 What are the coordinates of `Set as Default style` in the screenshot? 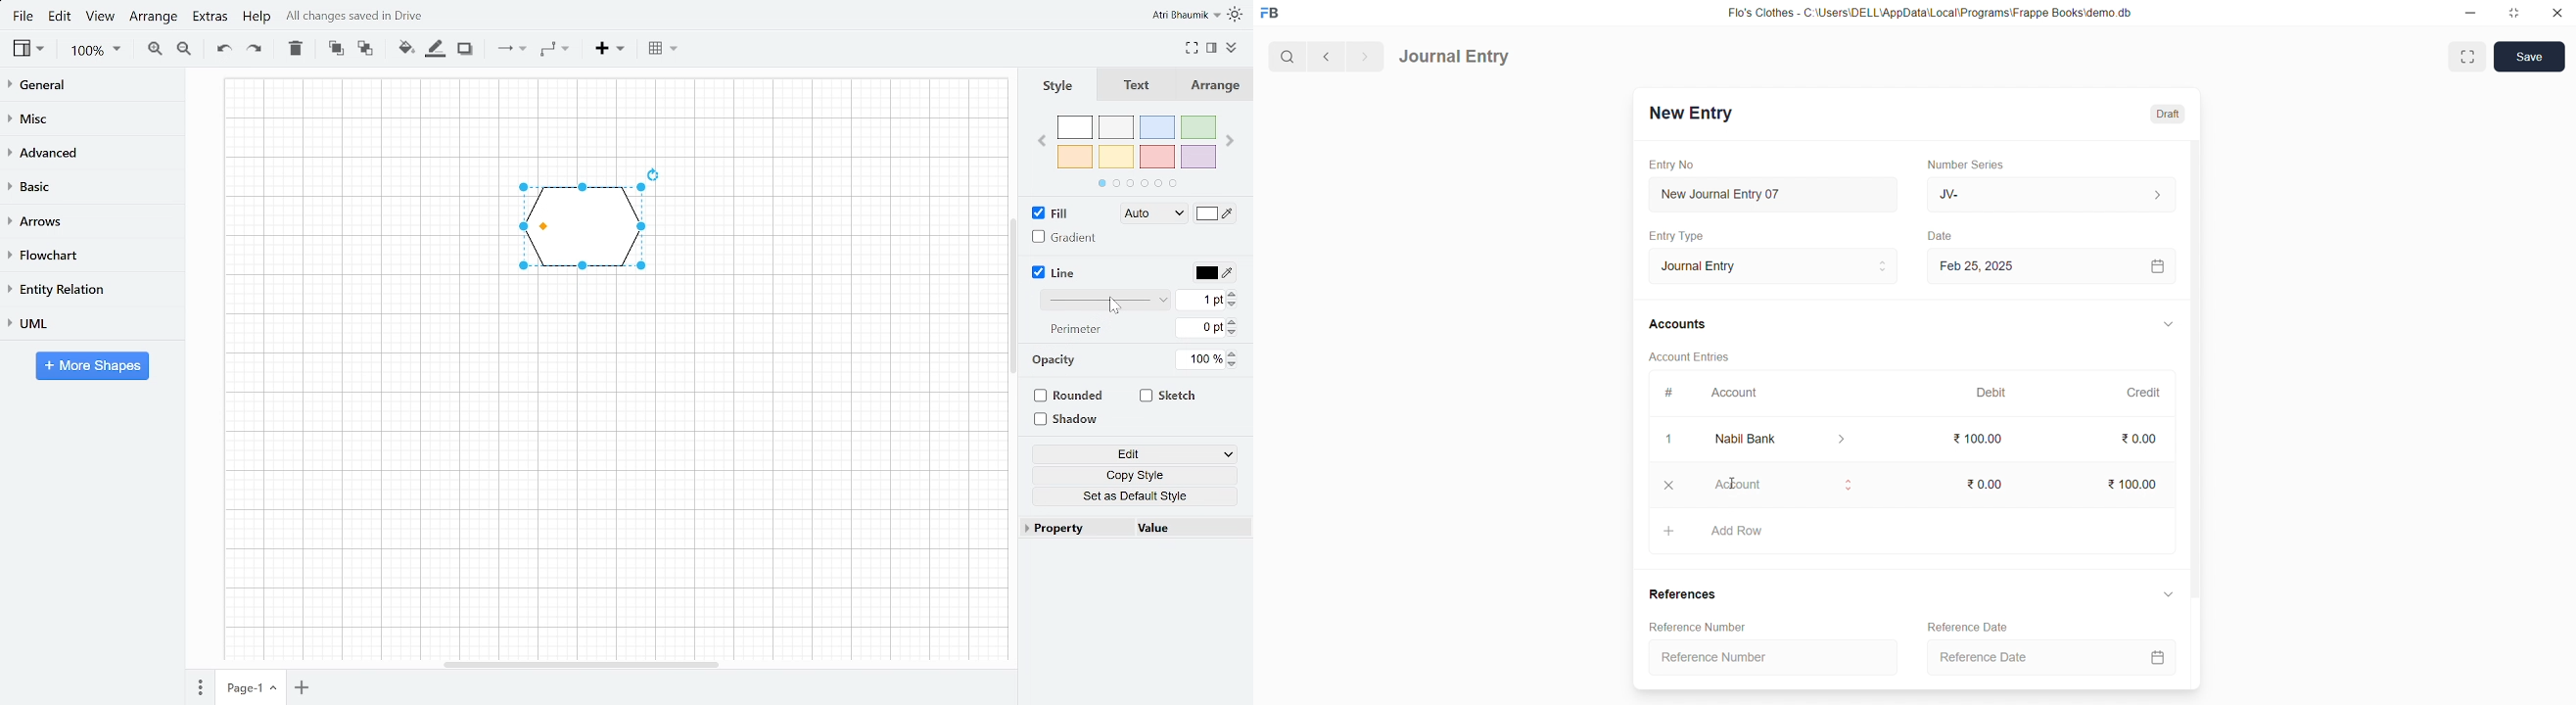 It's located at (1136, 495).